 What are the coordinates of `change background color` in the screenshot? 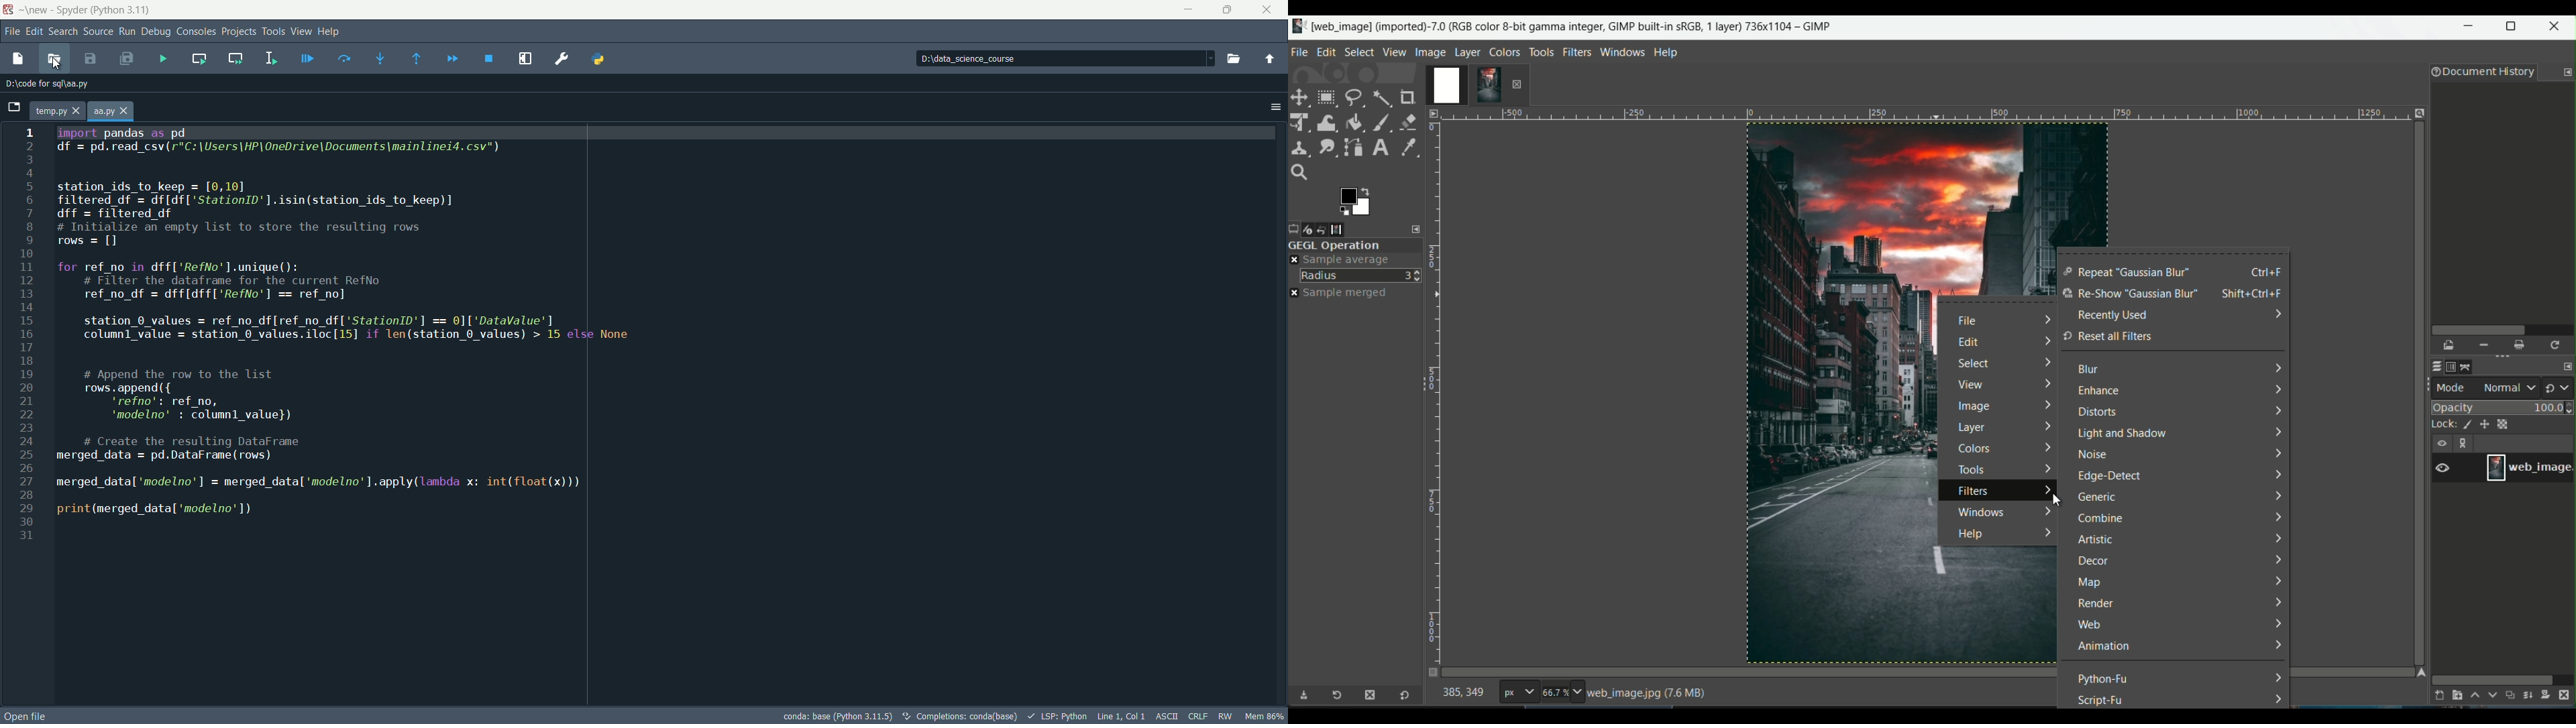 It's located at (1354, 200).